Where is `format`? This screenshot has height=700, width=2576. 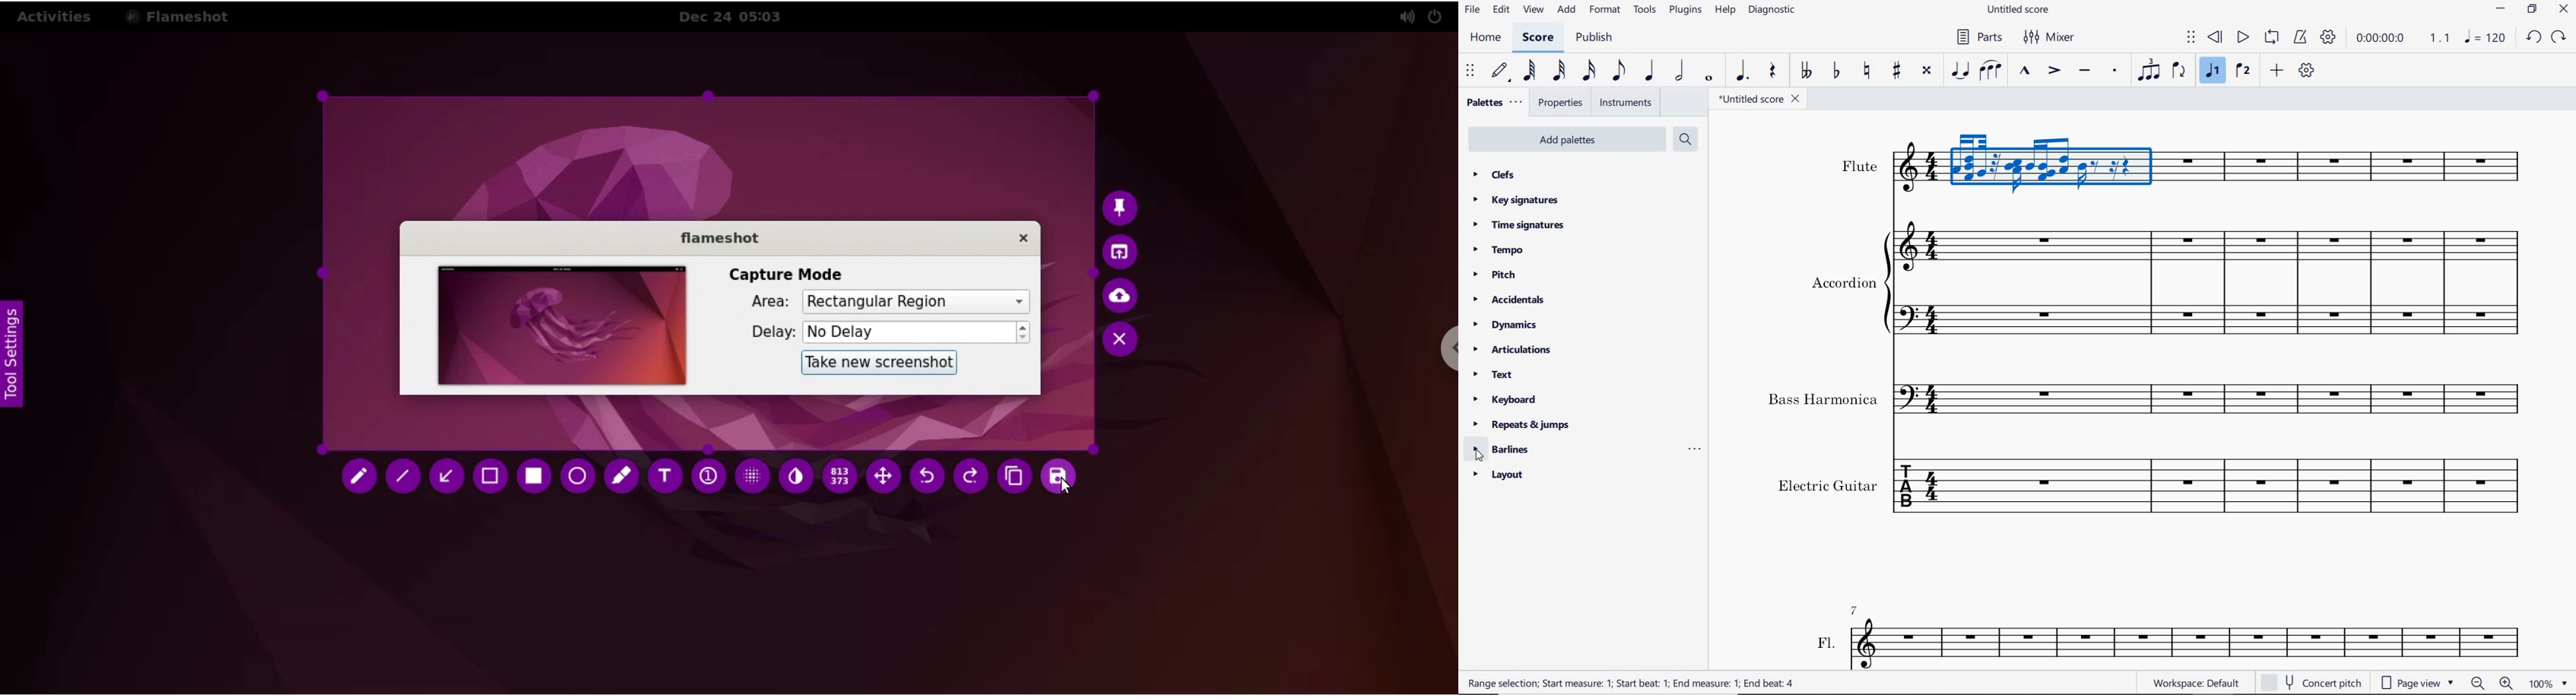
format is located at coordinates (1605, 12).